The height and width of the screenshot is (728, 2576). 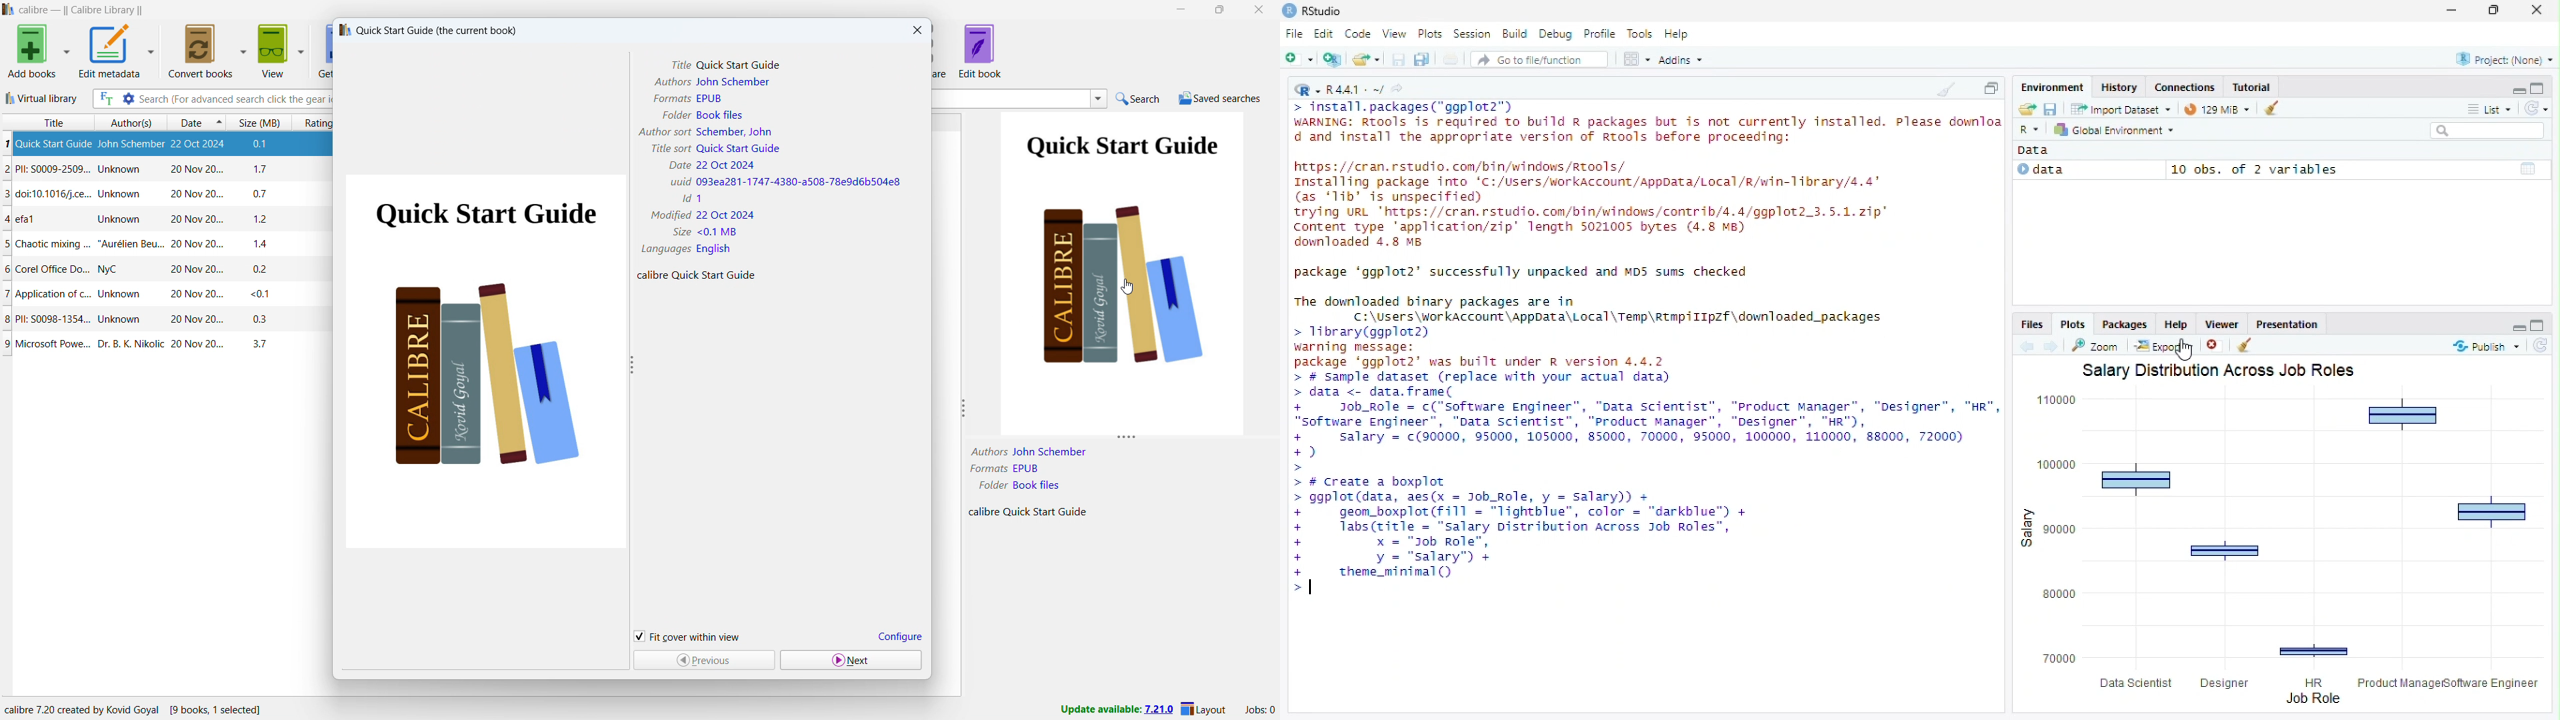 What do you see at coordinates (79, 321) in the screenshot?
I see `Pll: S0098-1354... Unknown` at bounding box center [79, 321].